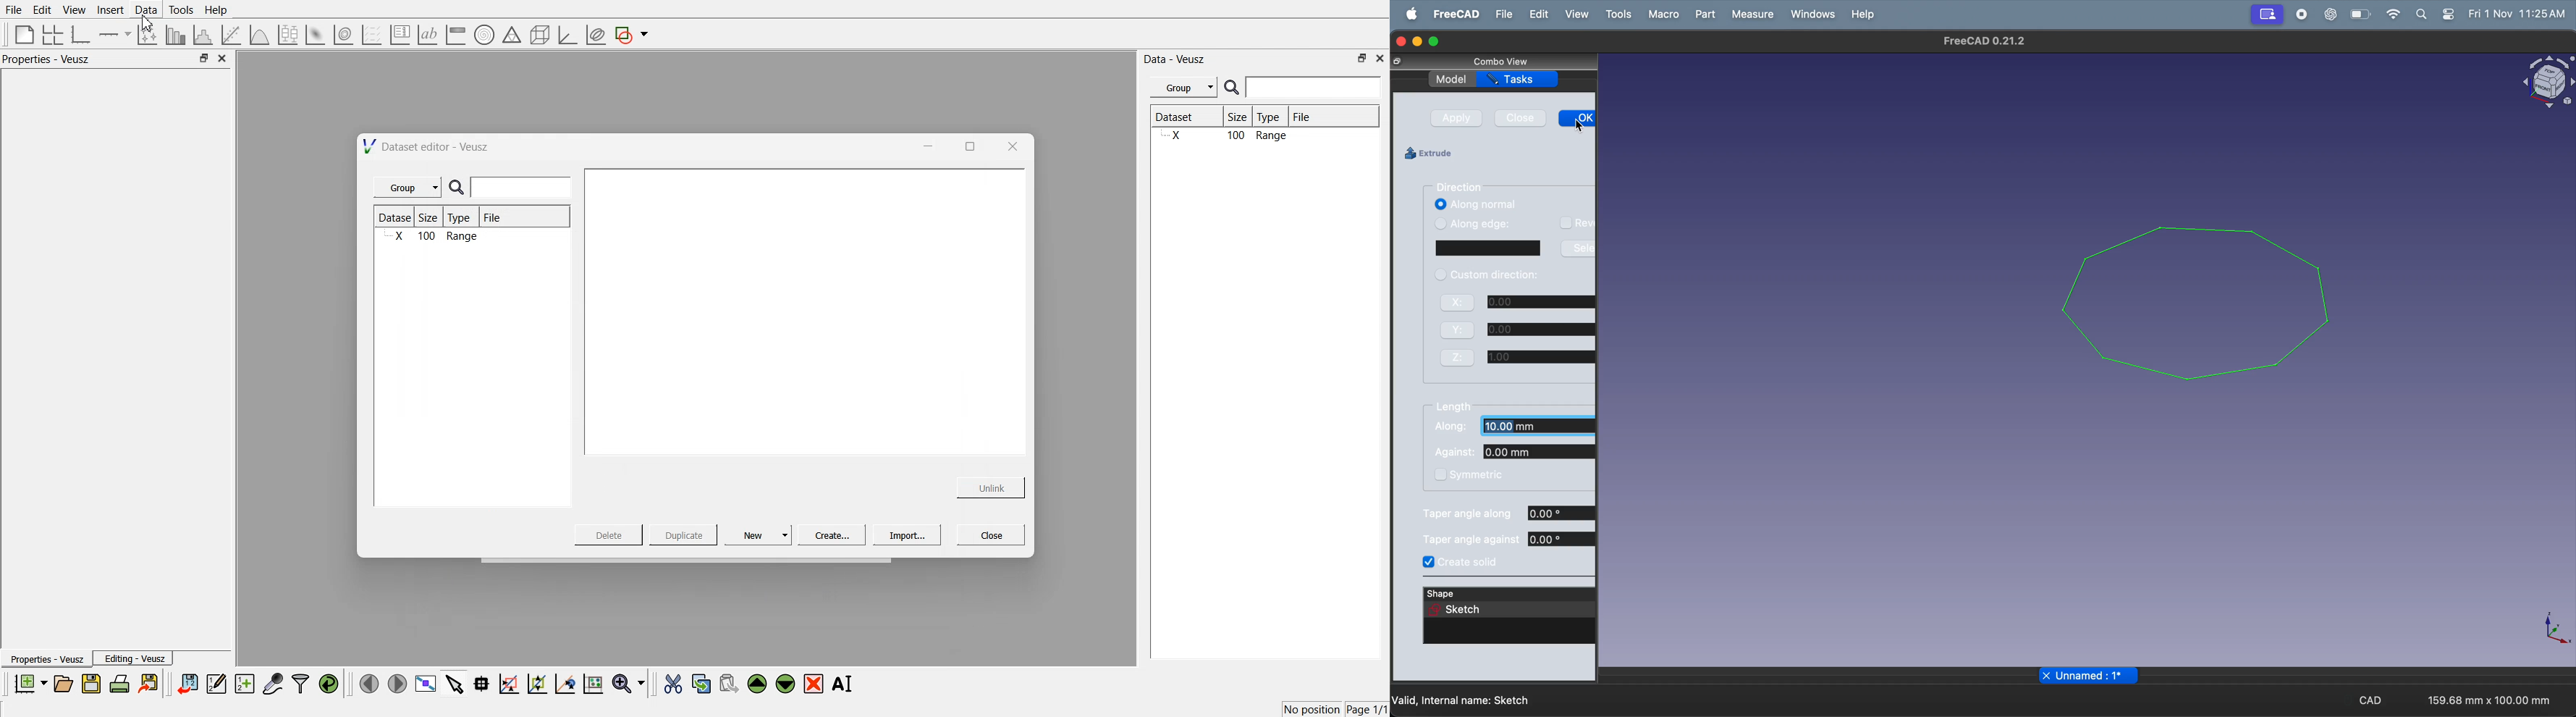 Image resolution: width=2576 pixels, height=728 pixels. I want to click on Fri 1 Nov 11:25 AM, so click(2518, 14).